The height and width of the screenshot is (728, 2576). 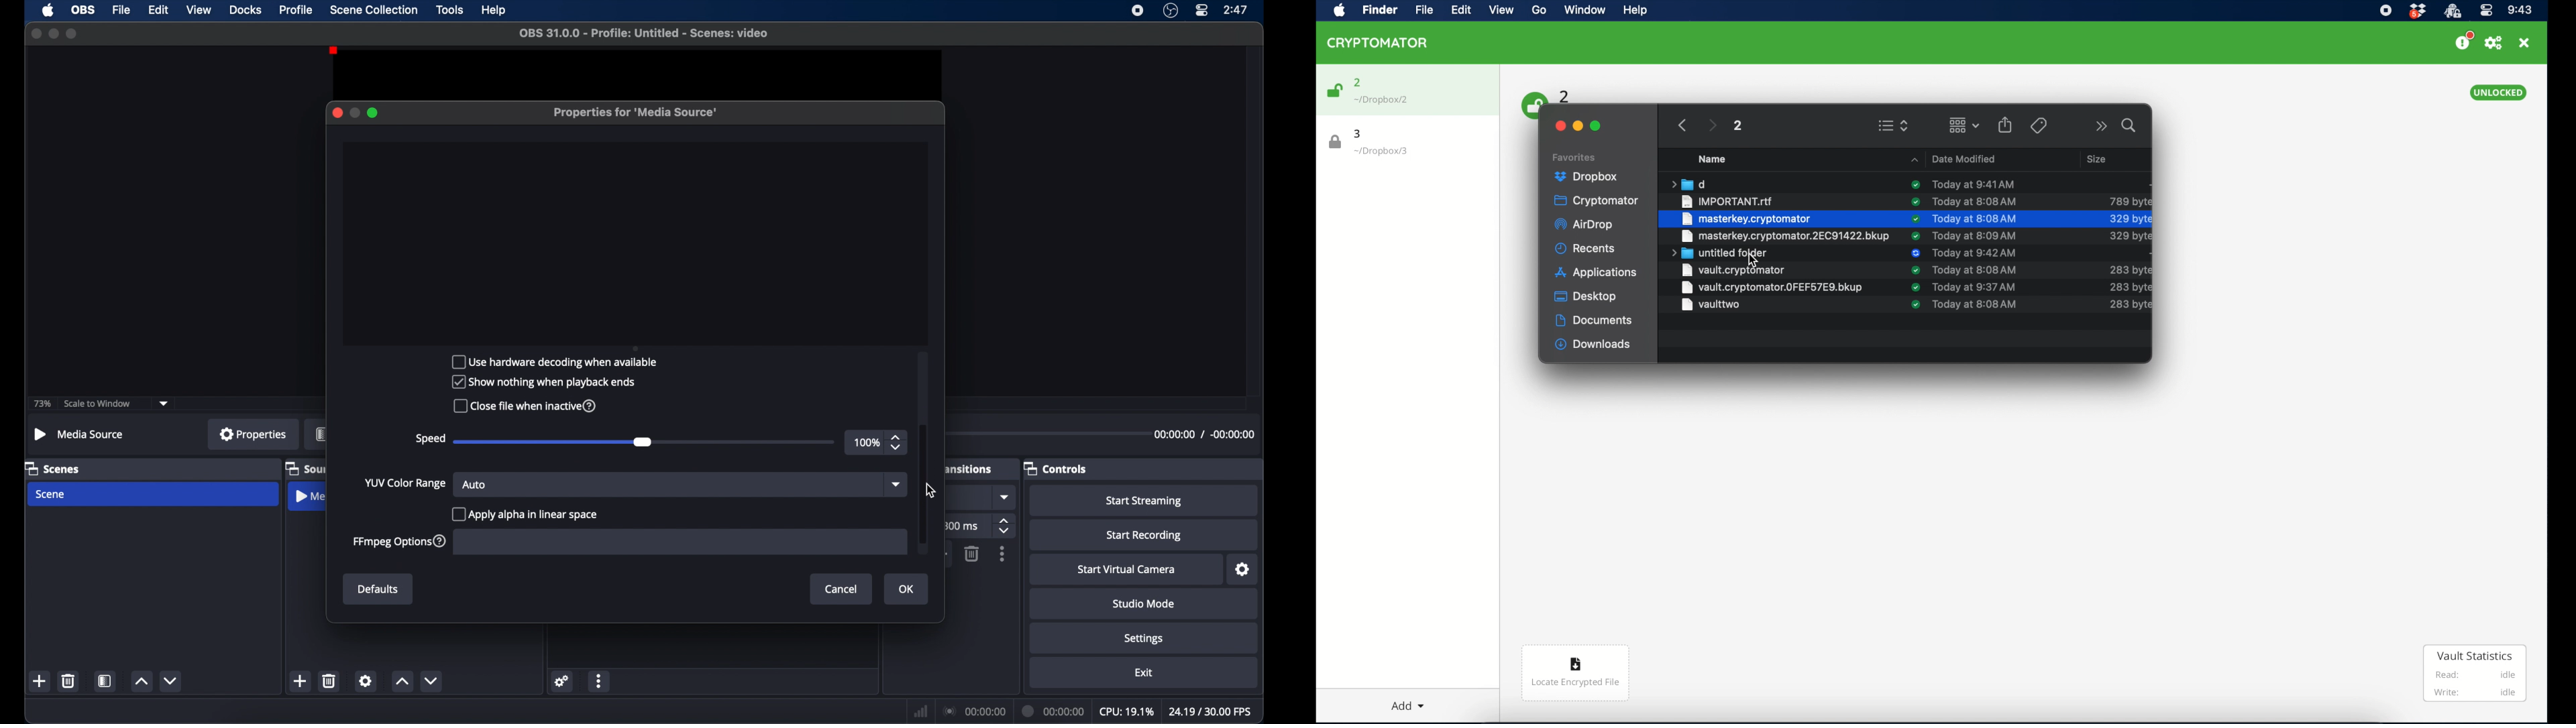 I want to click on settings, so click(x=366, y=680).